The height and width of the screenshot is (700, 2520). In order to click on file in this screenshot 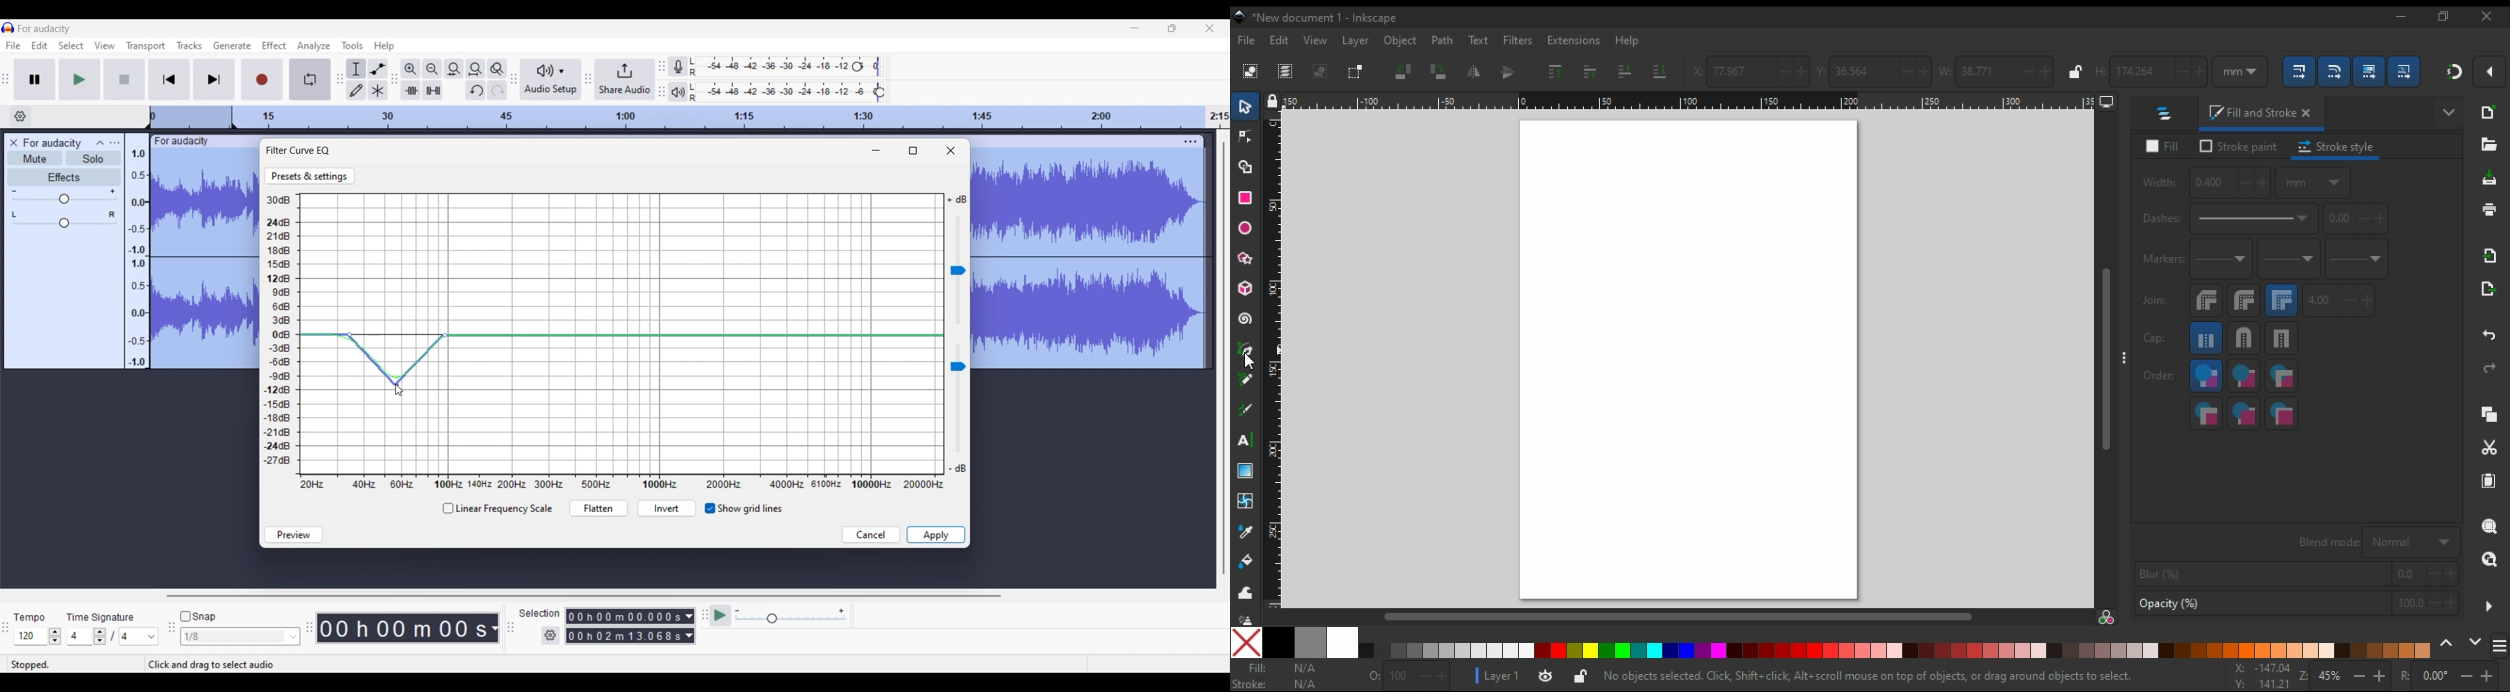, I will do `click(1248, 41)`.